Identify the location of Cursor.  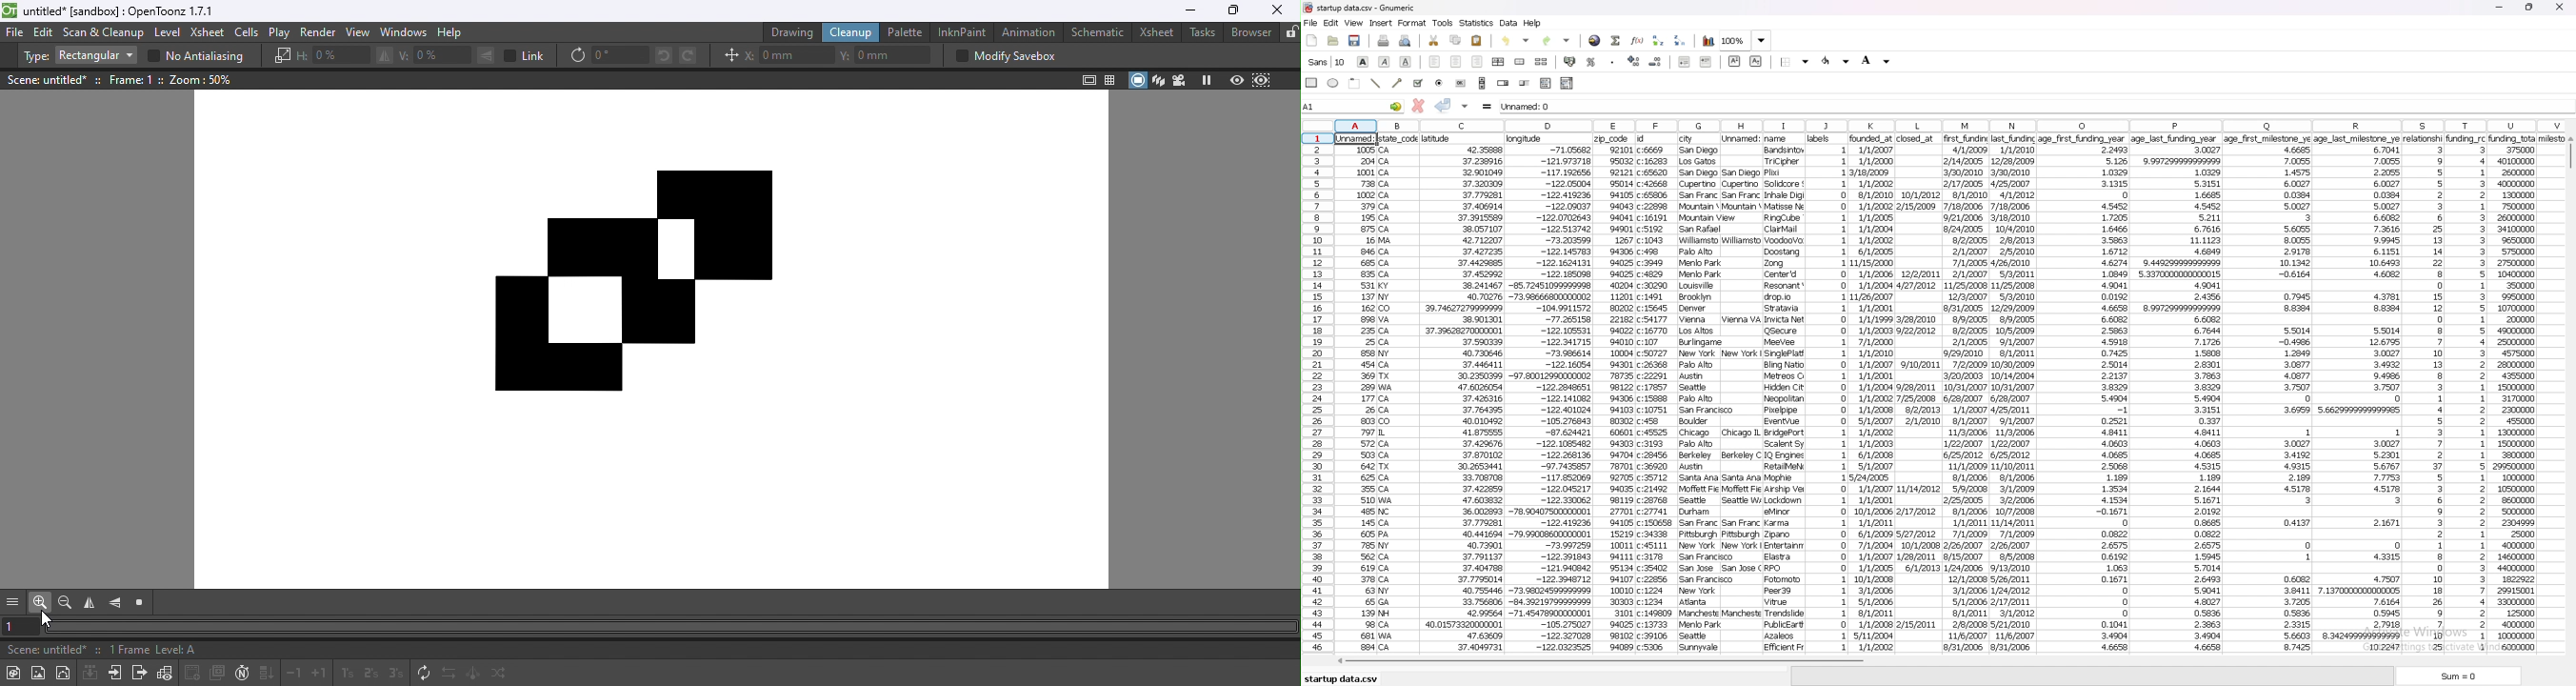
(50, 619).